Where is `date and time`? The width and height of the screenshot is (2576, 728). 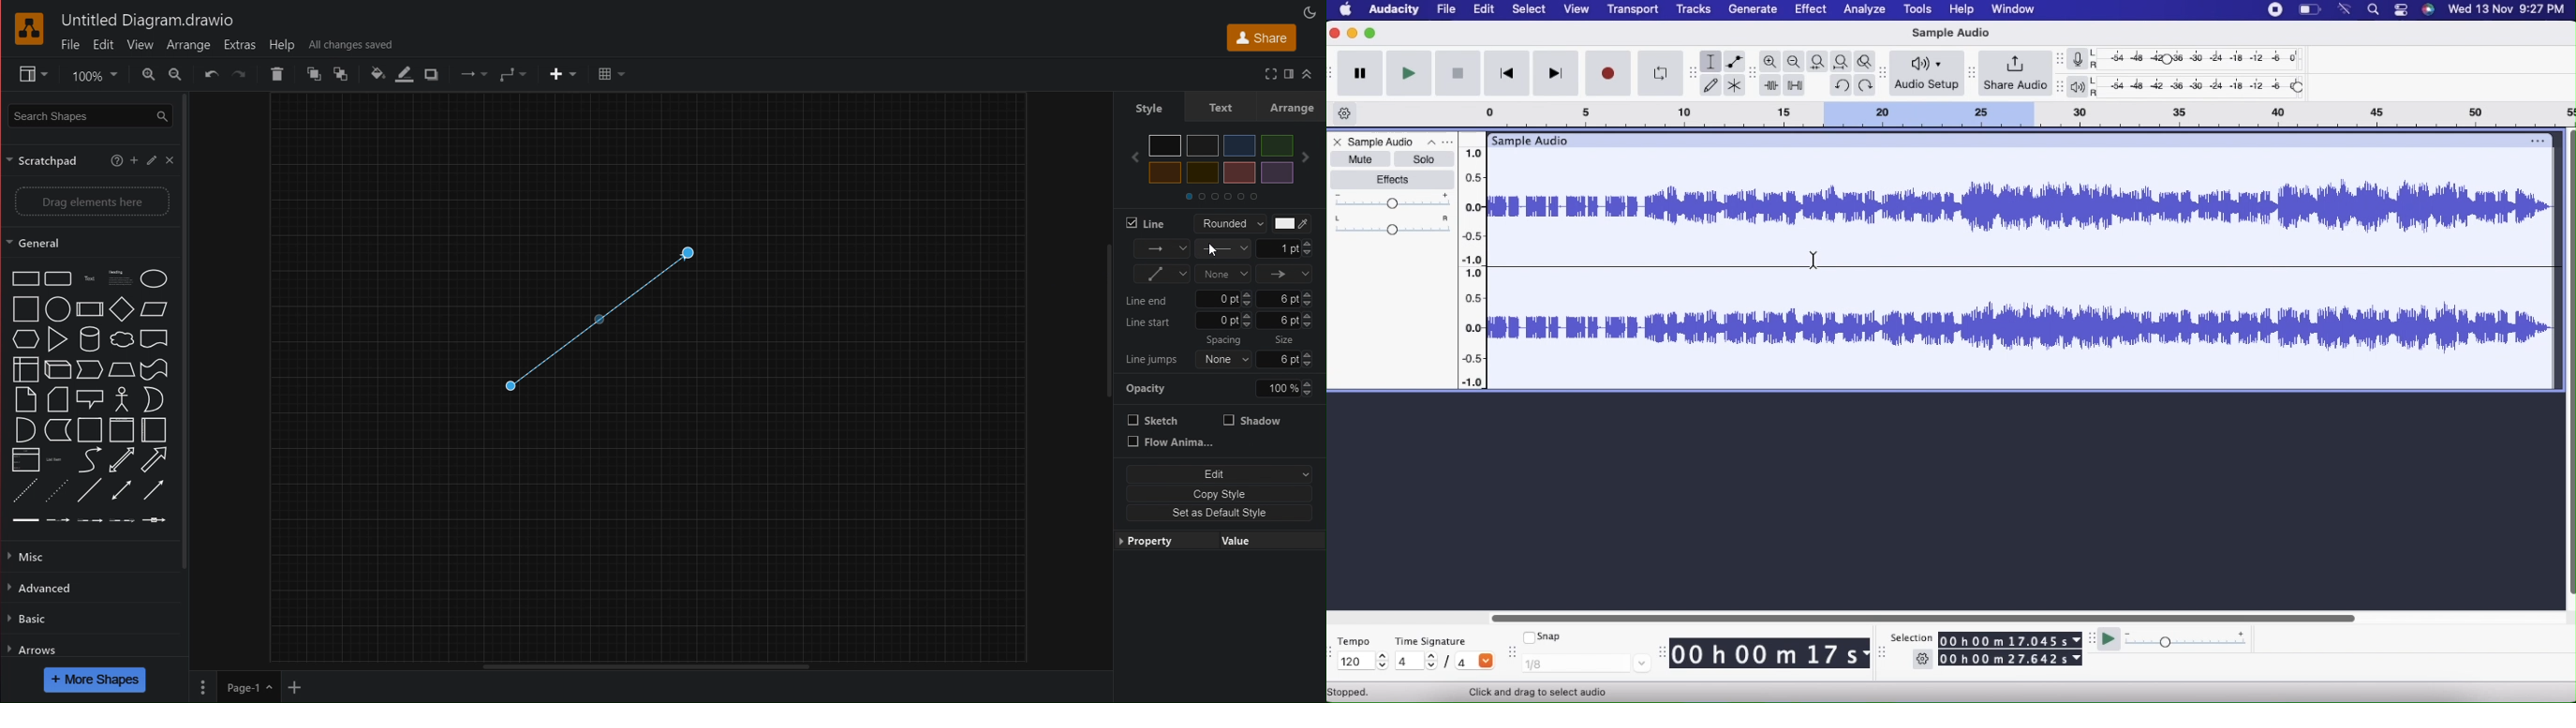 date and time is located at coordinates (2508, 10).